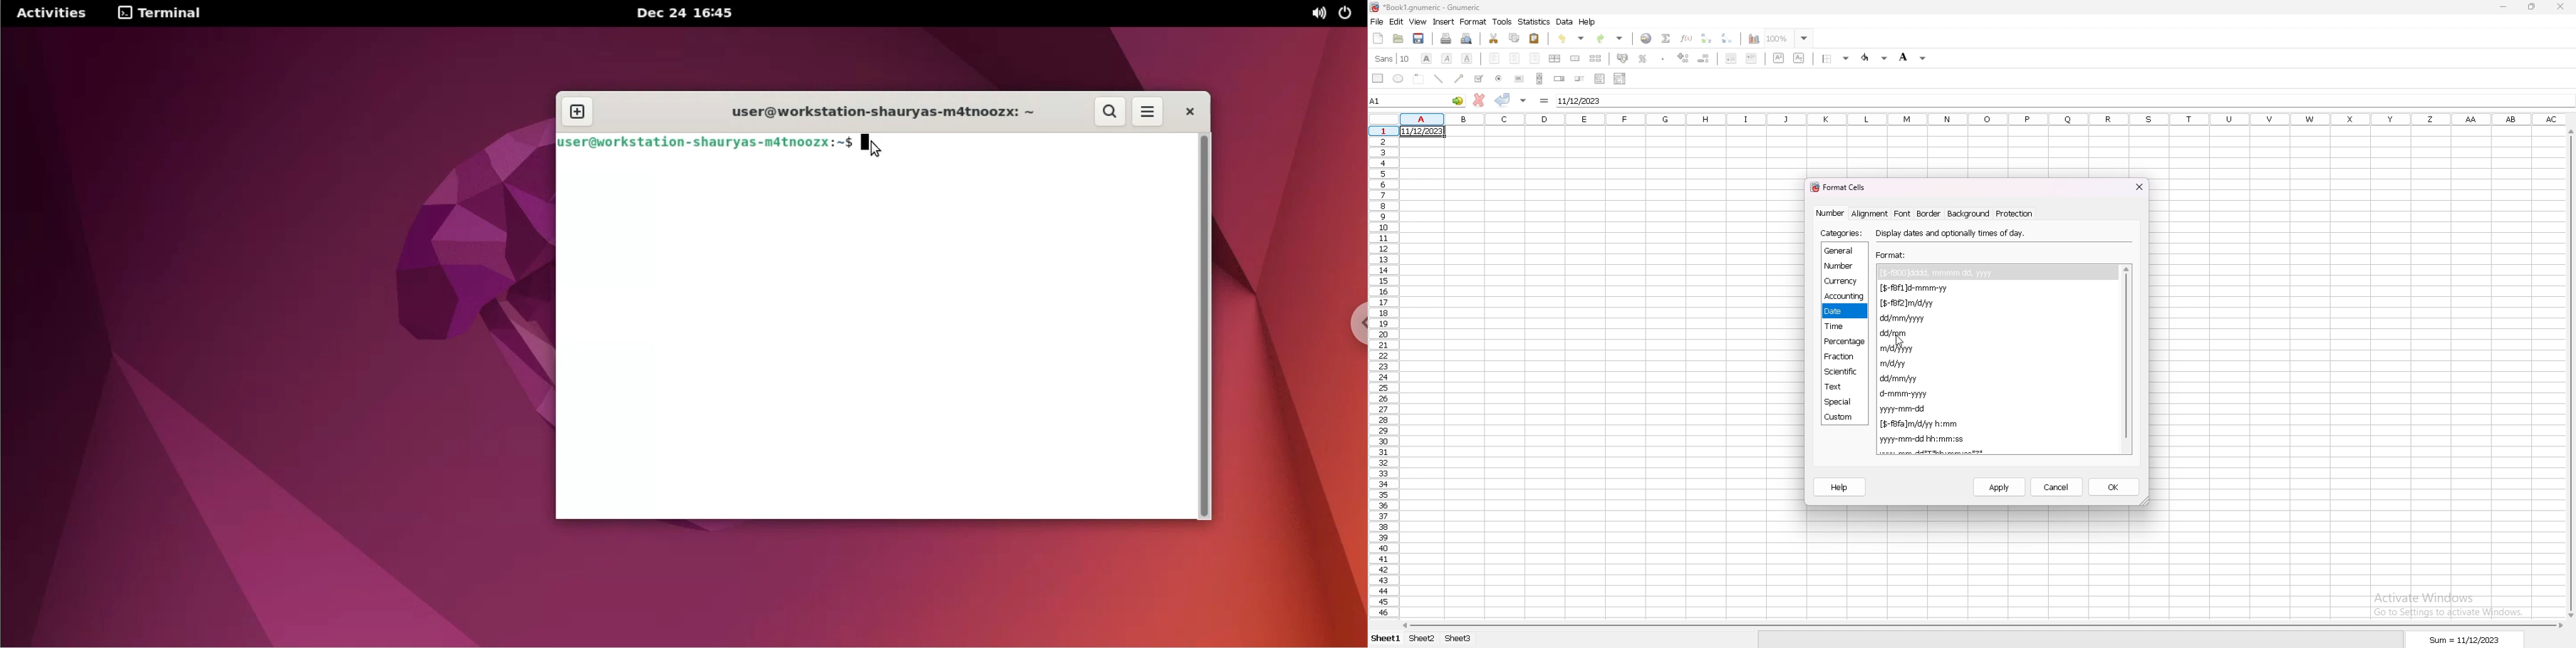 The height and width of the screenshot is (672, 2576). Describe the element at coordinates (1516, 37) in the screenshot. I see `copy` at that location.